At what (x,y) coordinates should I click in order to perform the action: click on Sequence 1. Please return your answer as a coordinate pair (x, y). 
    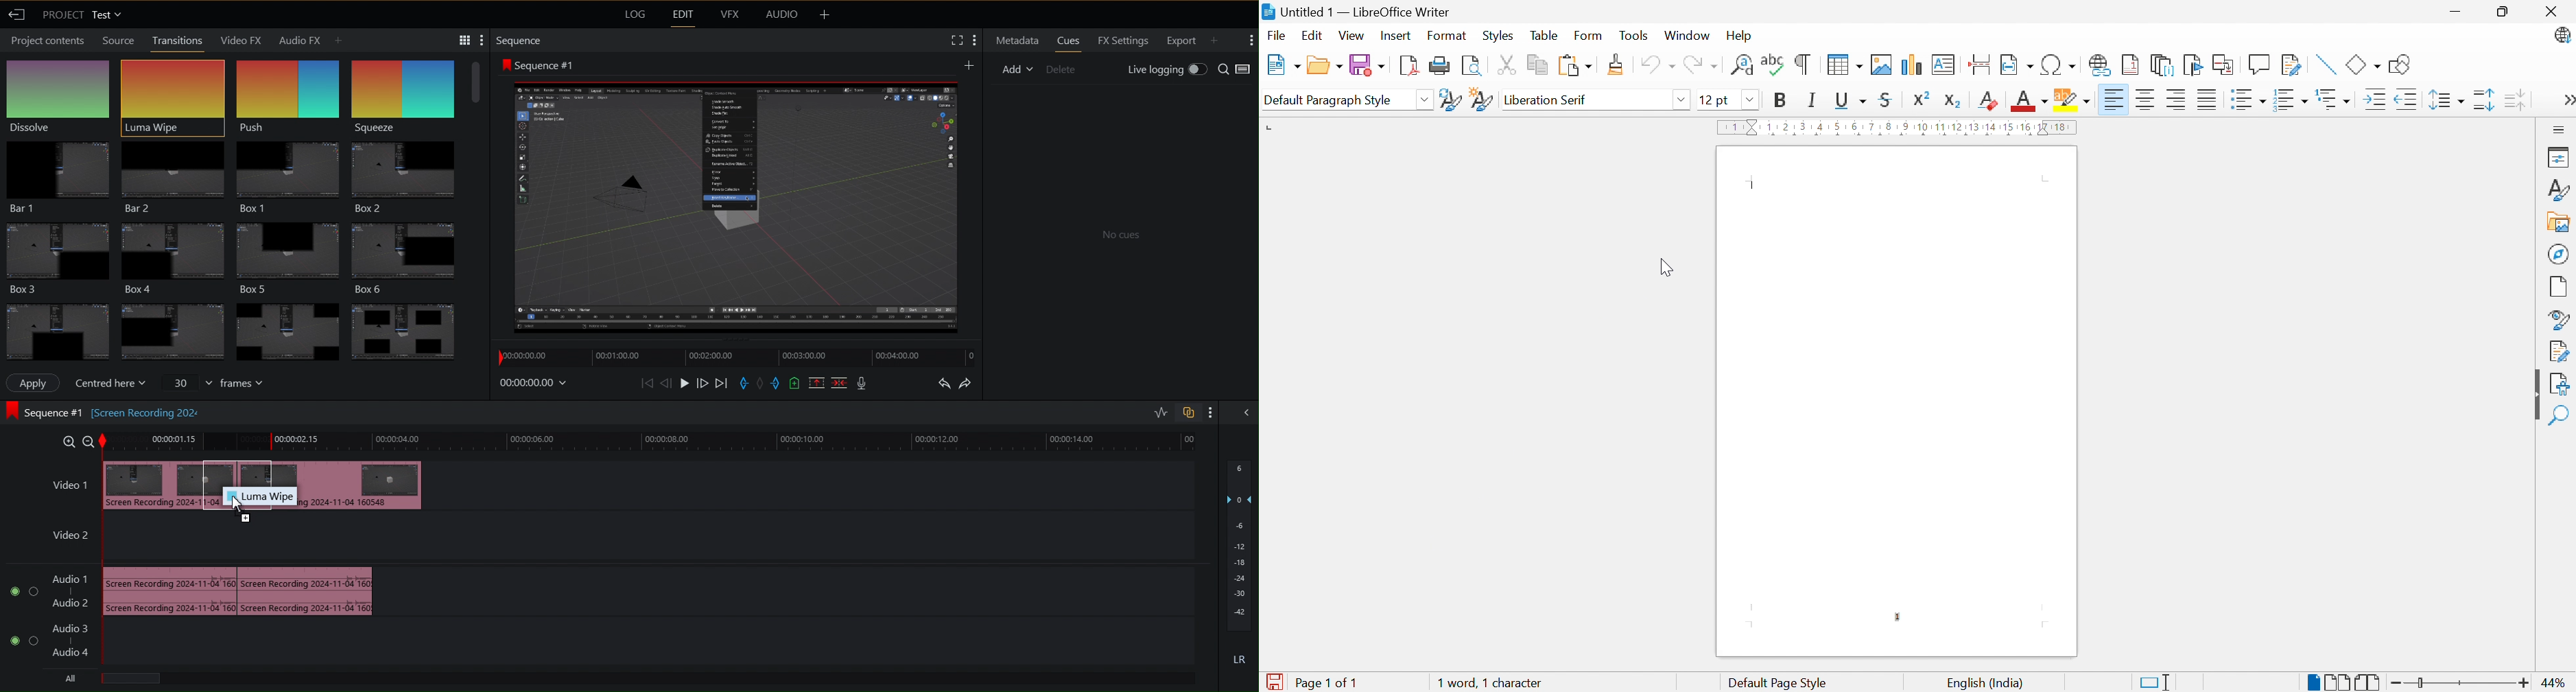
    Looking at the image, I should click on (537, 64).